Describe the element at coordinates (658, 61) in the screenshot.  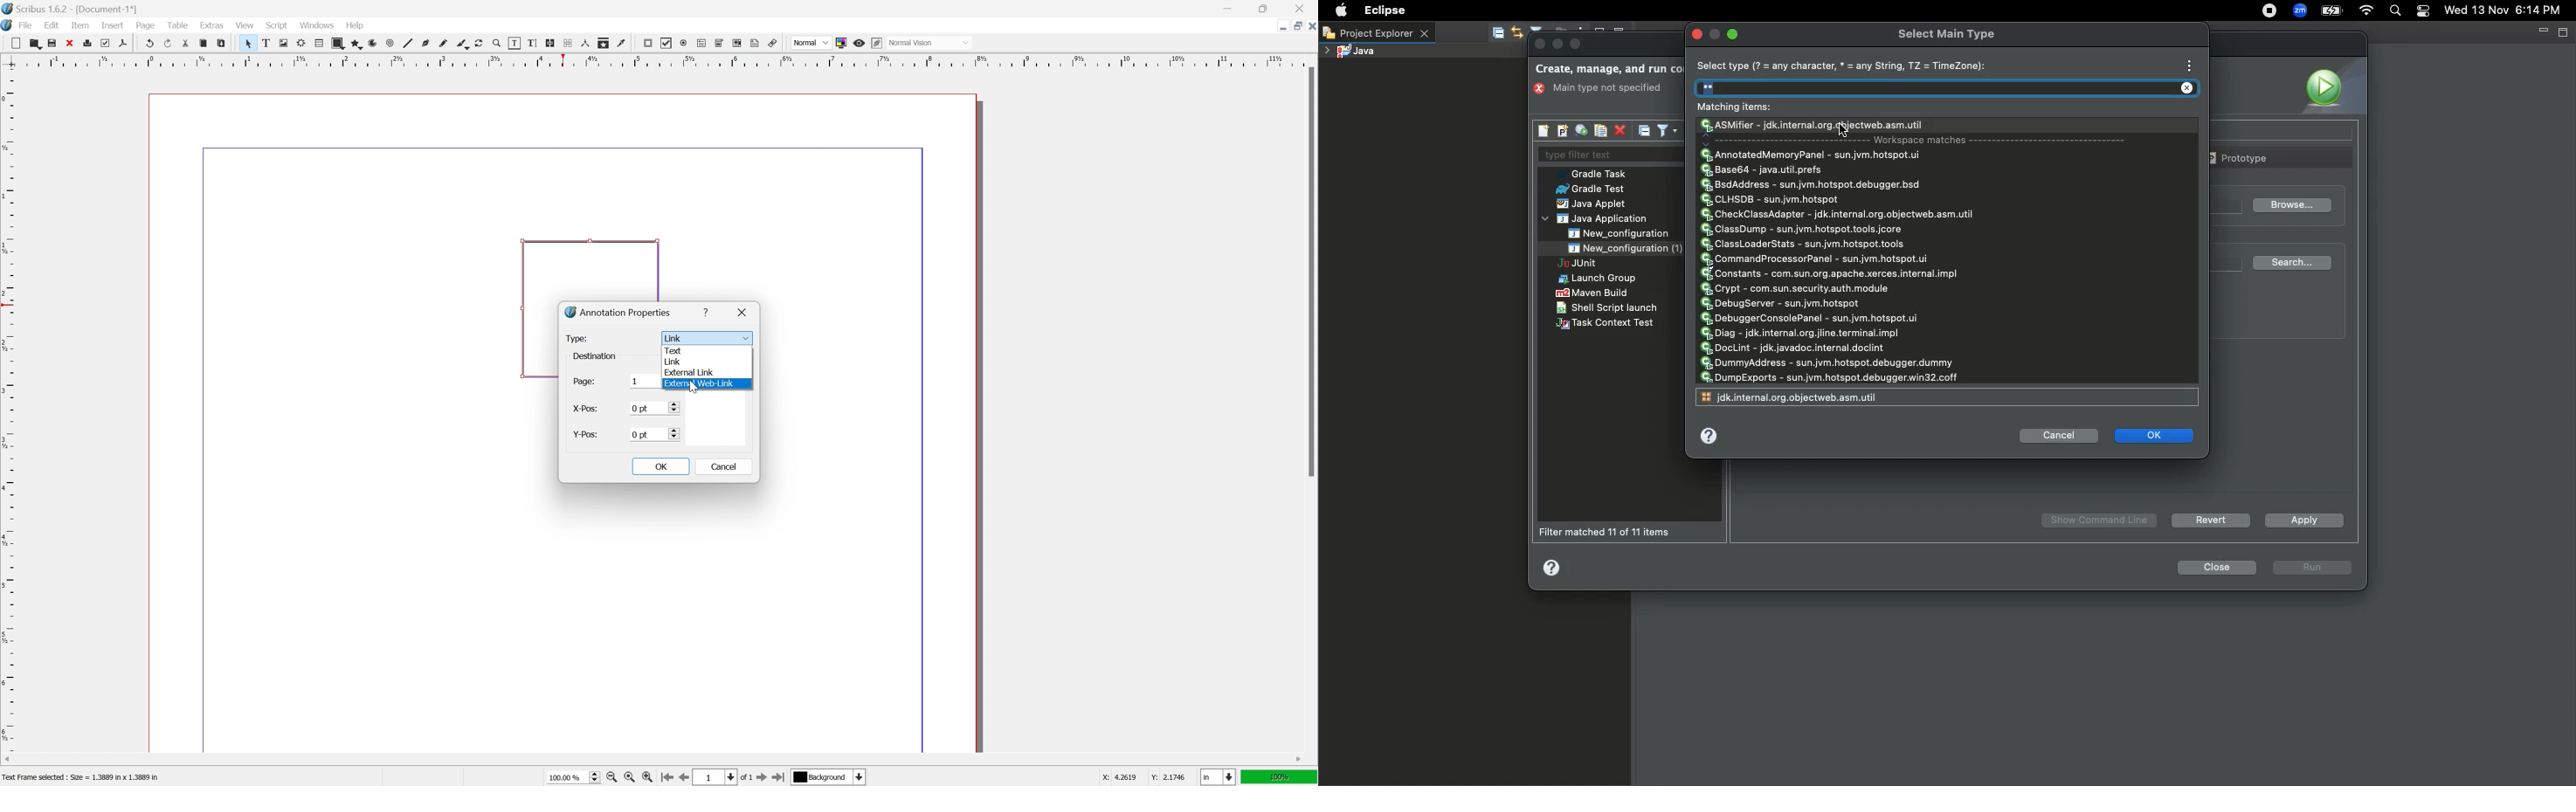
I see `ruler` at that location.